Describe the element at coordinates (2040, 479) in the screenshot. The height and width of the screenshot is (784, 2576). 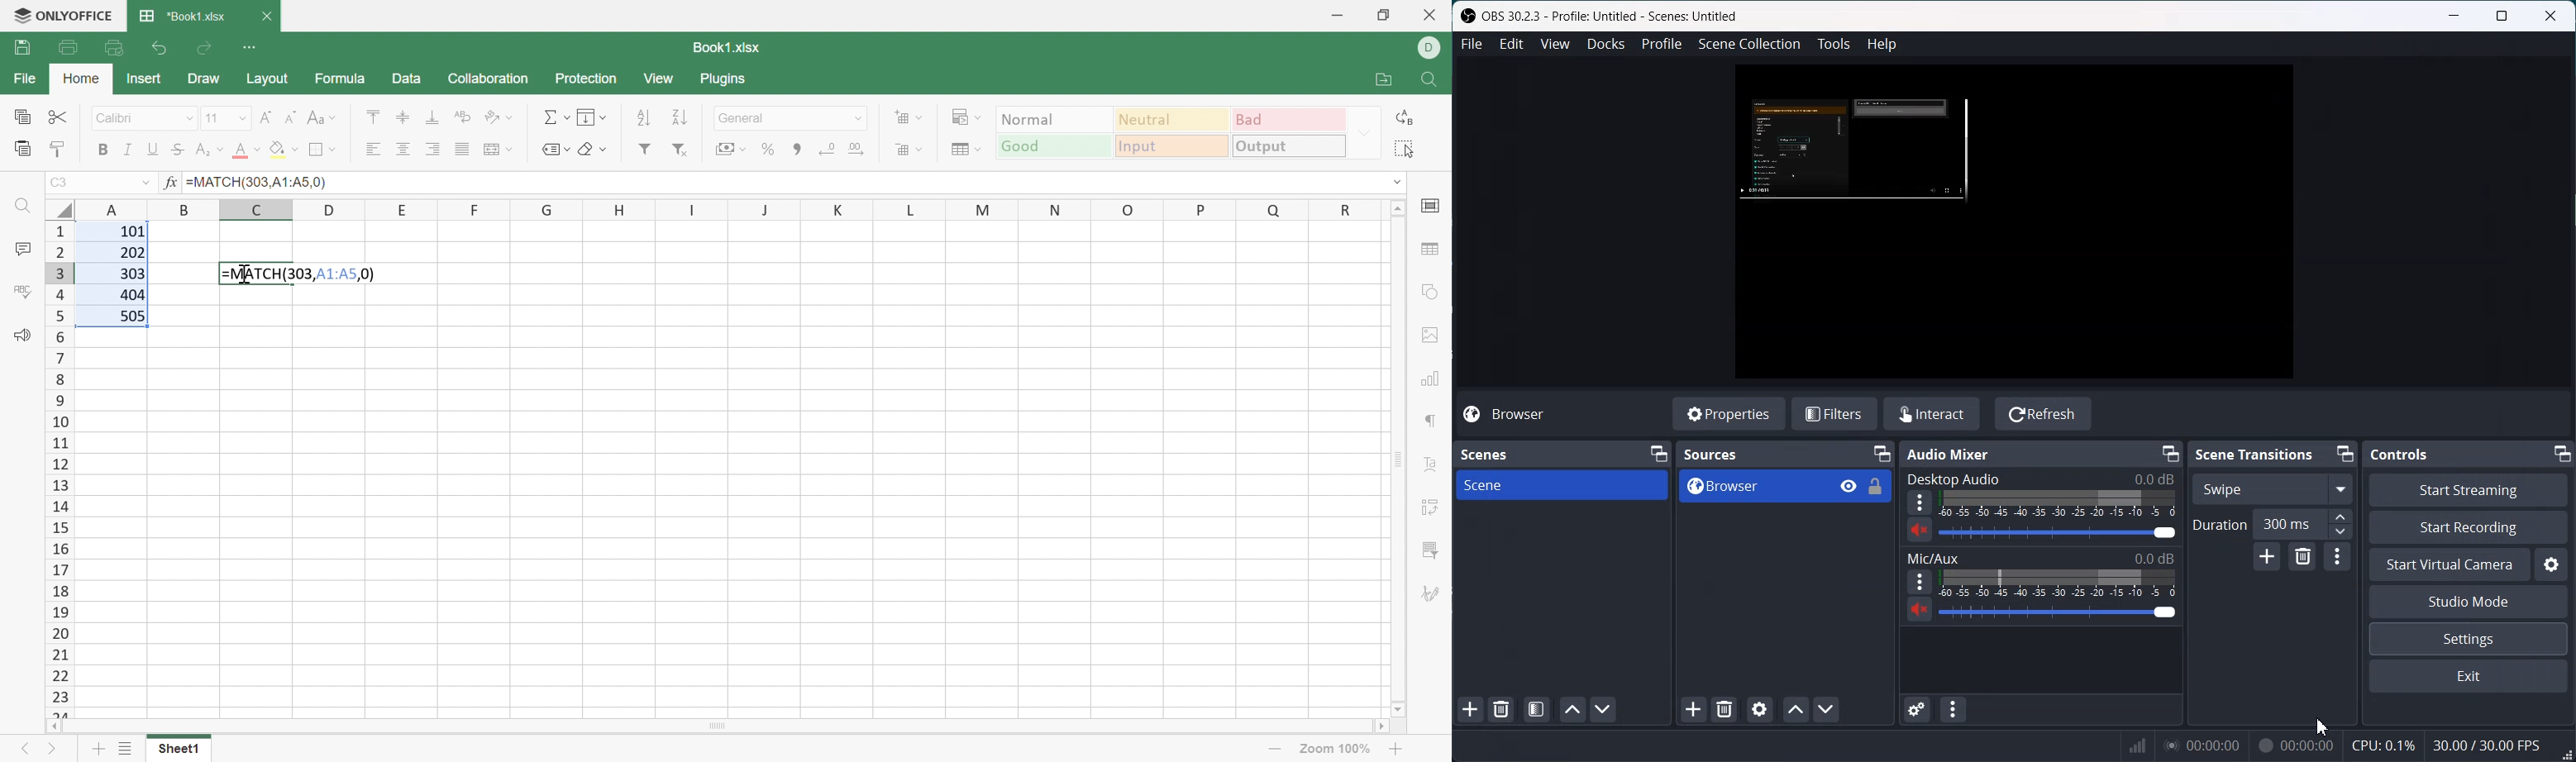
I see `Desktop Audio 0.0 dB` at that location.